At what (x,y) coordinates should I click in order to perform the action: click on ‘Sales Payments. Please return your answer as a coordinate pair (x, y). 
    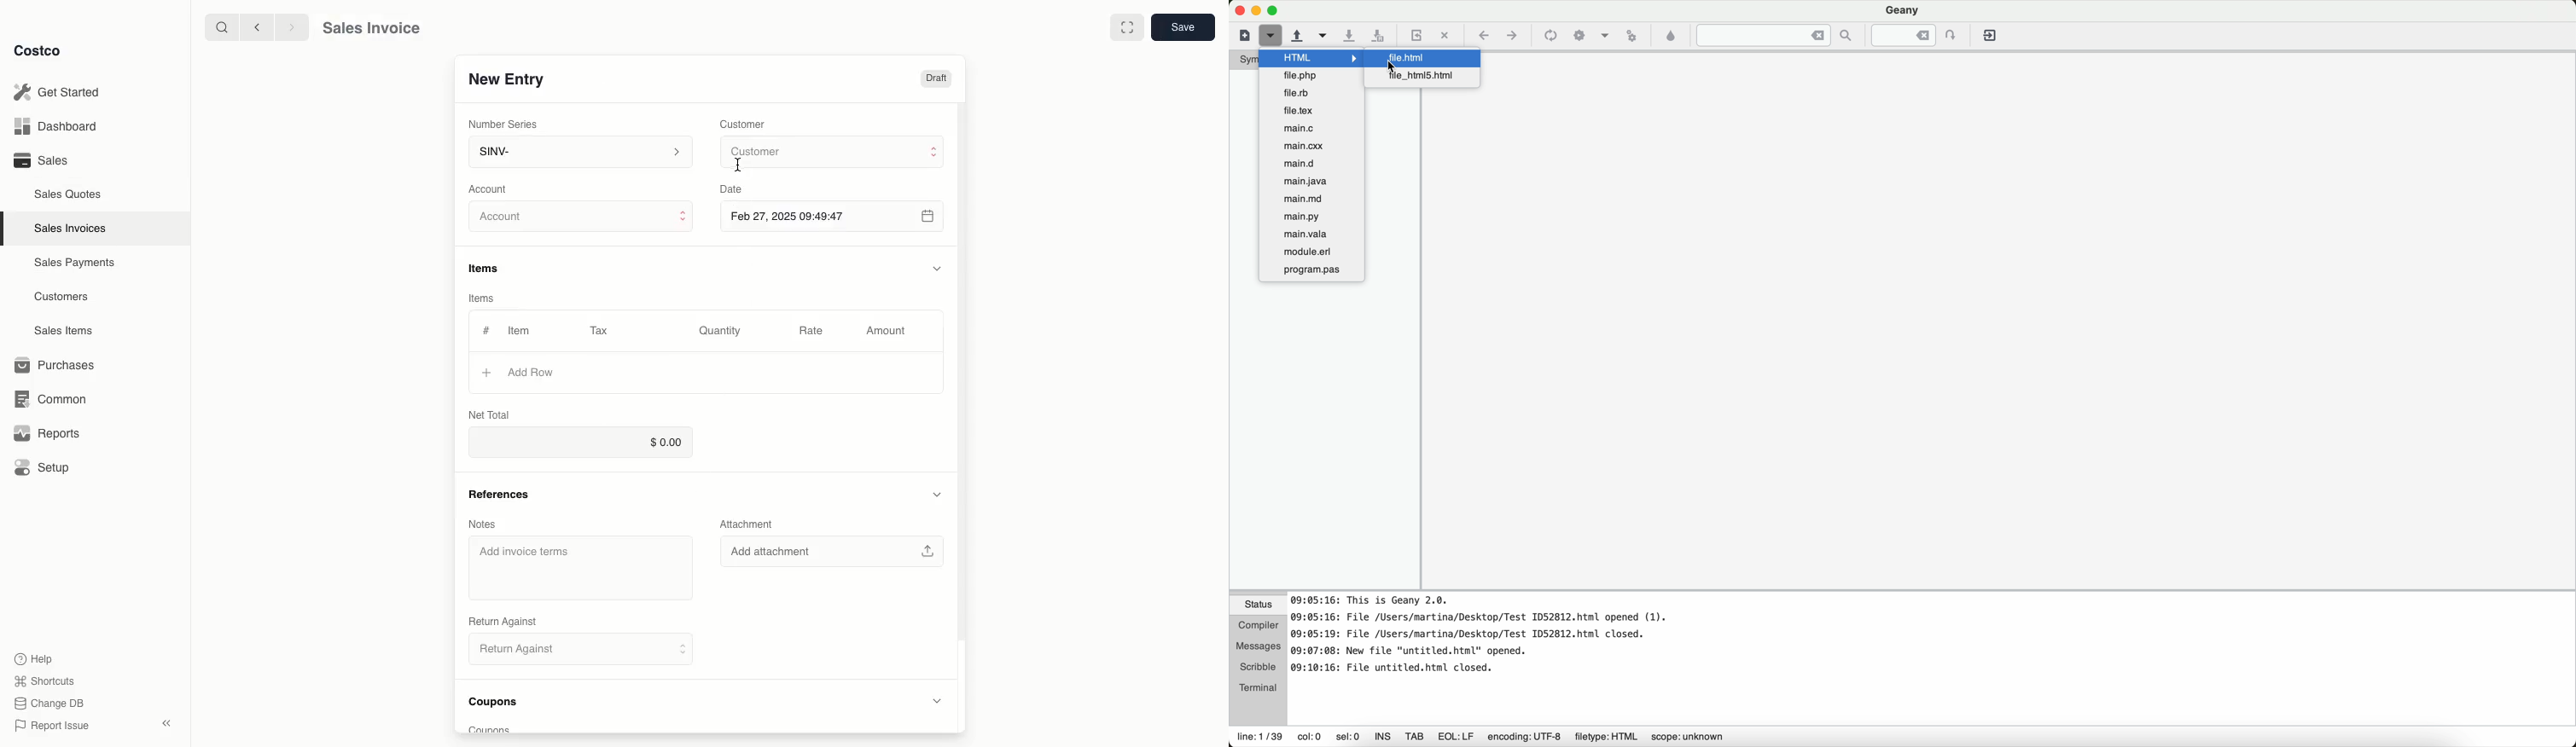
    Looking at the image, I should click on (74, 261).